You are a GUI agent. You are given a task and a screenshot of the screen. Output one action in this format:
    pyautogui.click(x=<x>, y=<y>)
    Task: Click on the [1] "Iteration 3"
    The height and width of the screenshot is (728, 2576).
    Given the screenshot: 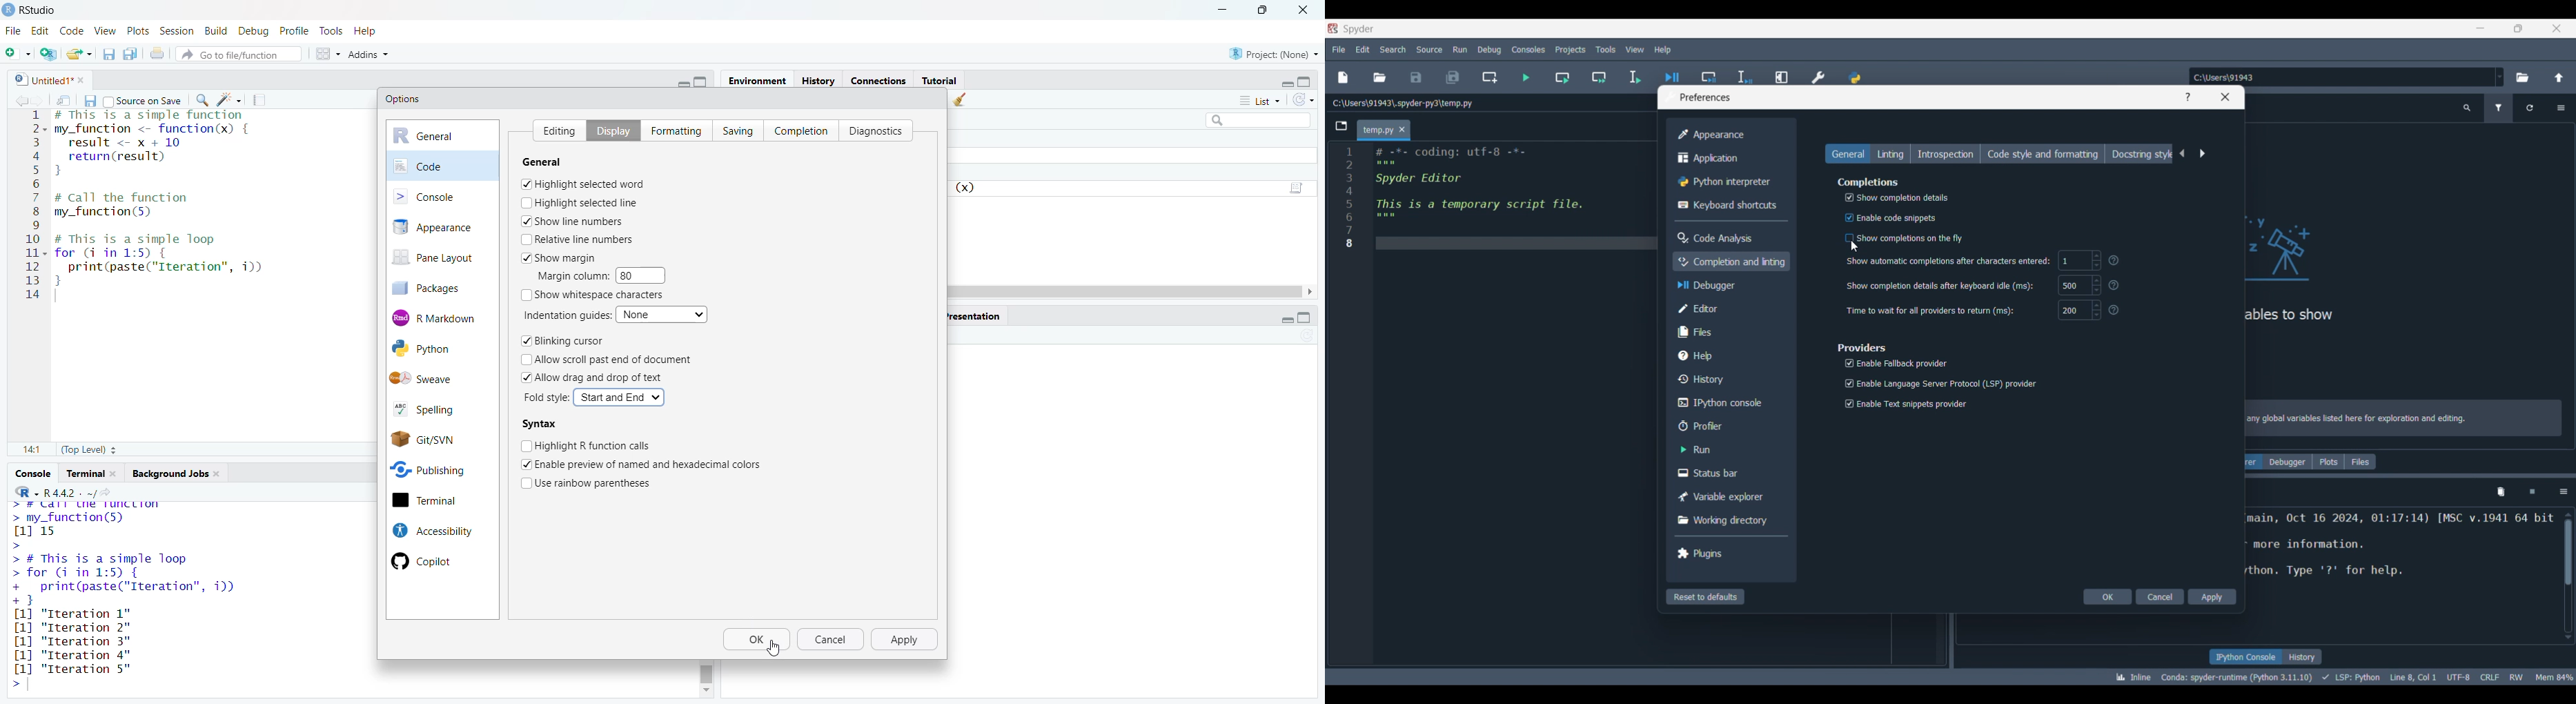 What is the action you would take?
    pyautogui.click(x=71, y=642)
    